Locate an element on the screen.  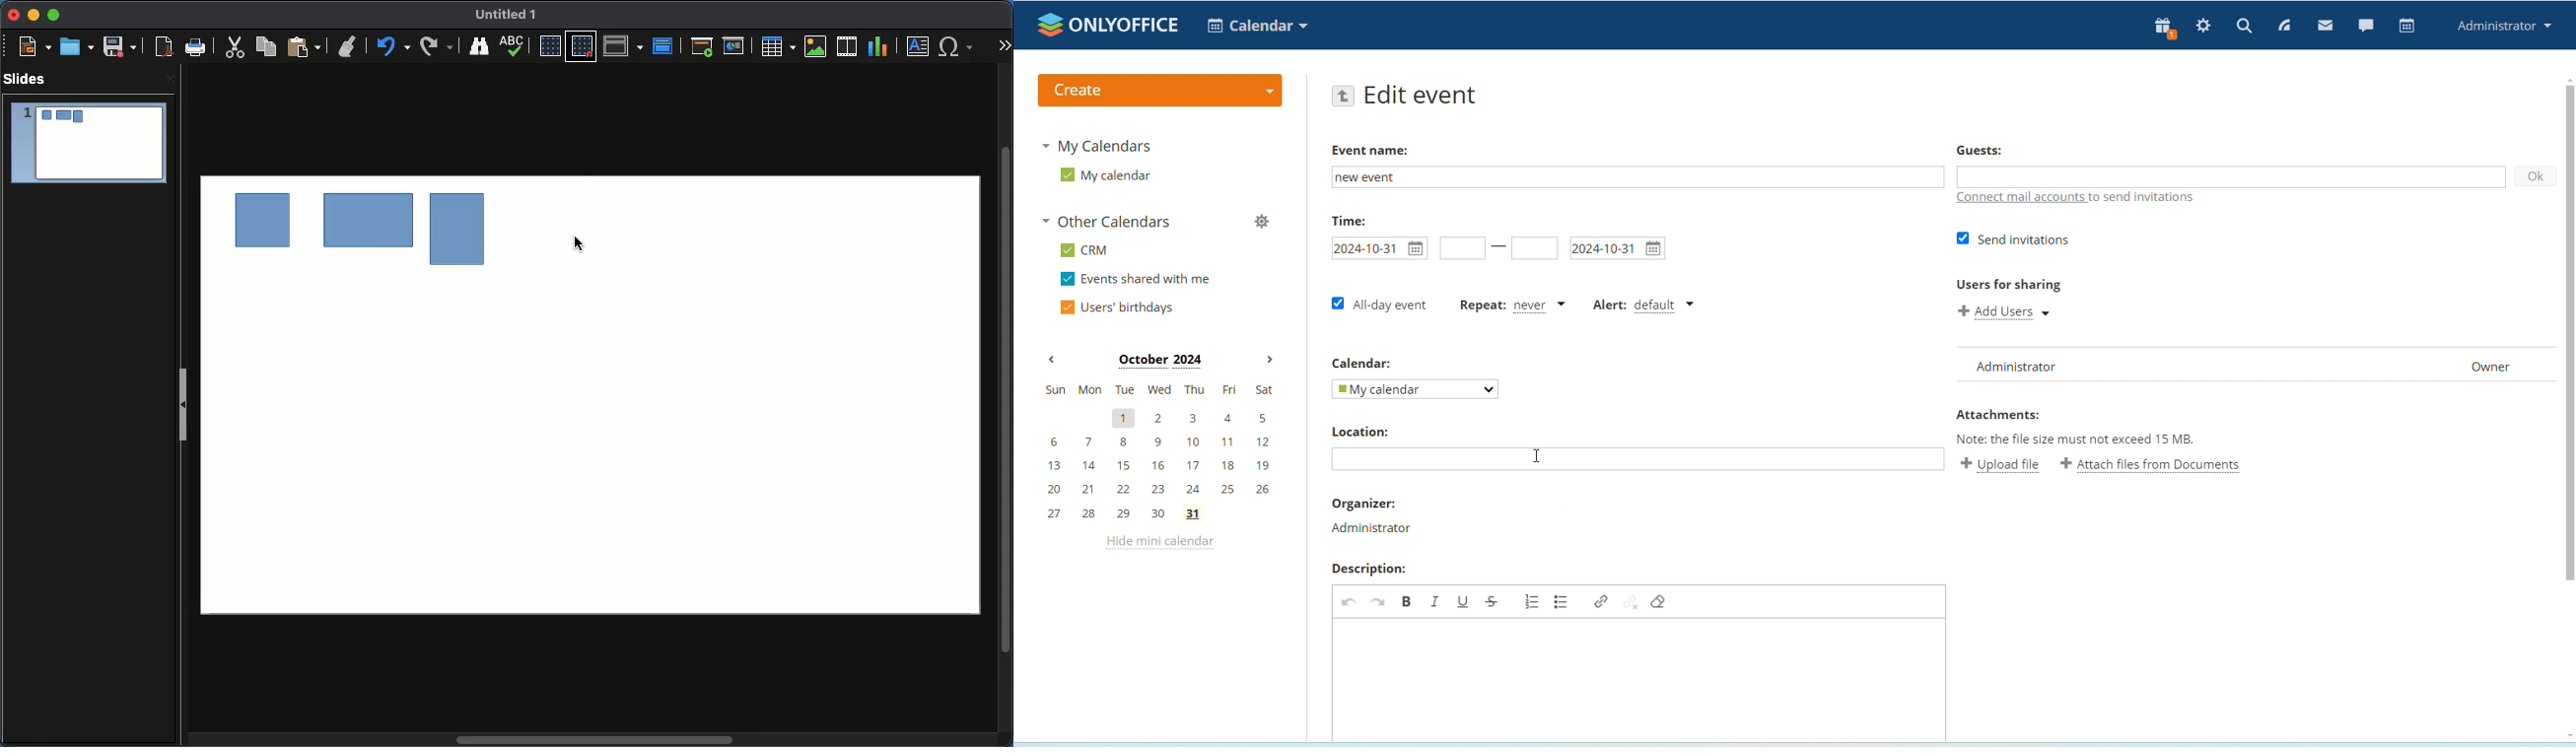
Textbox is located at coordinates (918, 47).